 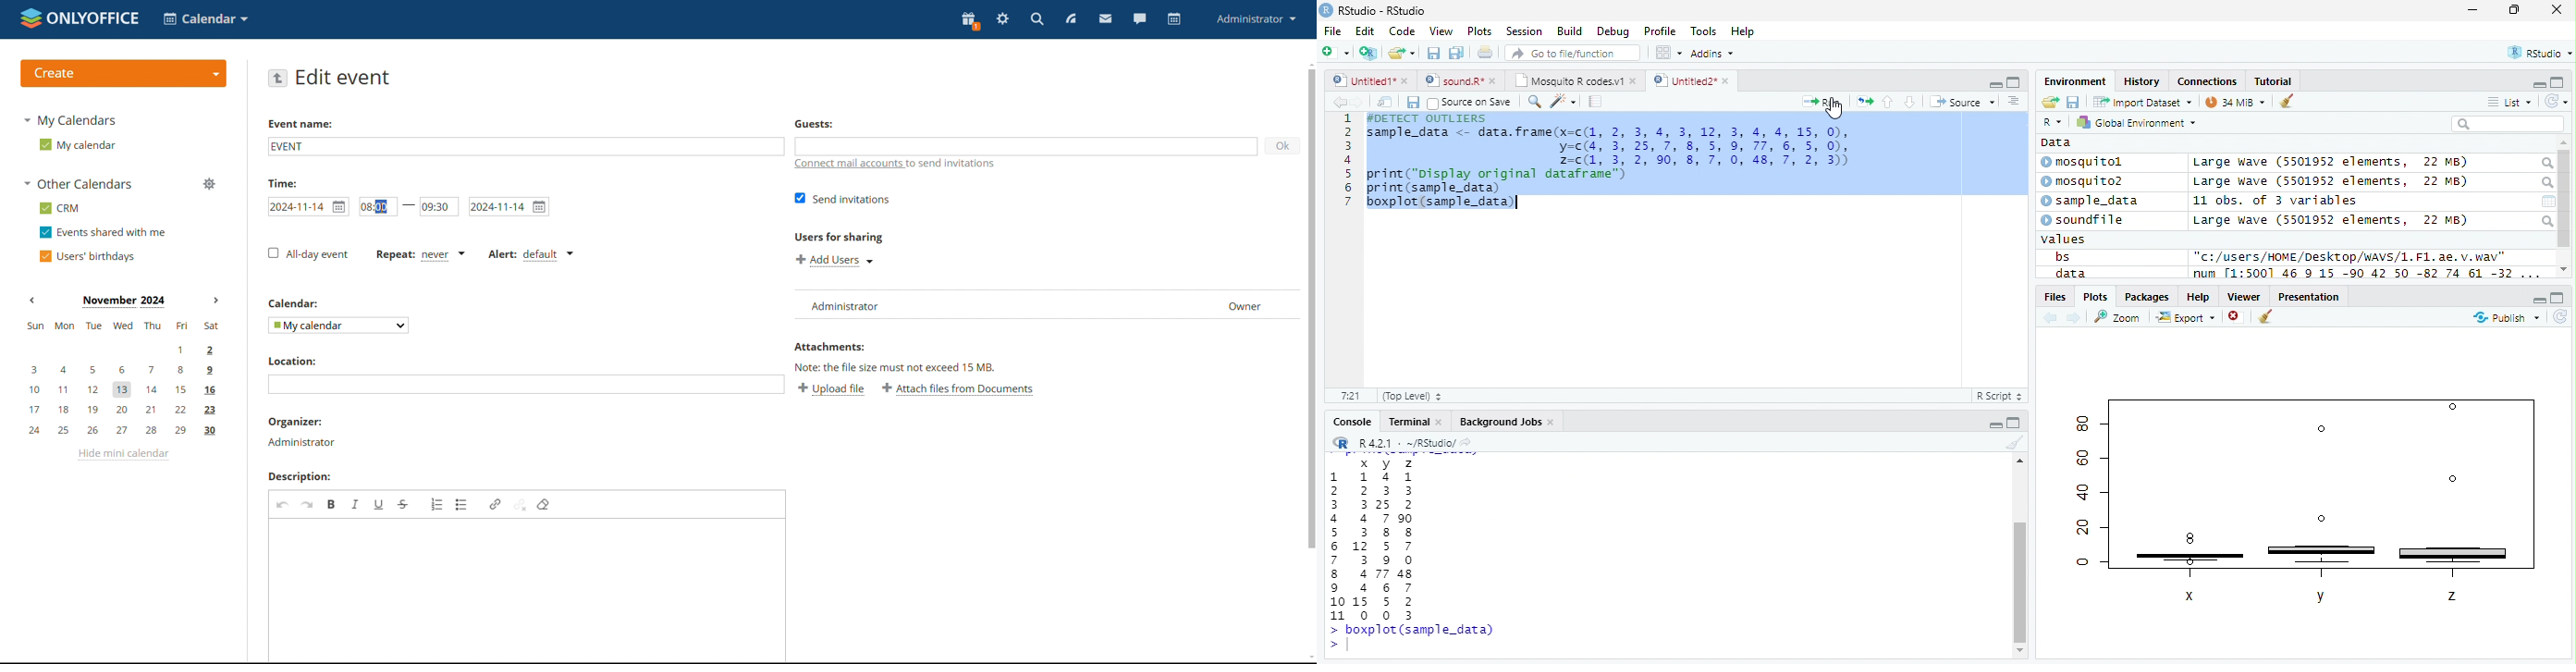 What do you see at coordinates (1480, 31) in the screenshot?
I see `Plots` at bounding box center [1480, 31].